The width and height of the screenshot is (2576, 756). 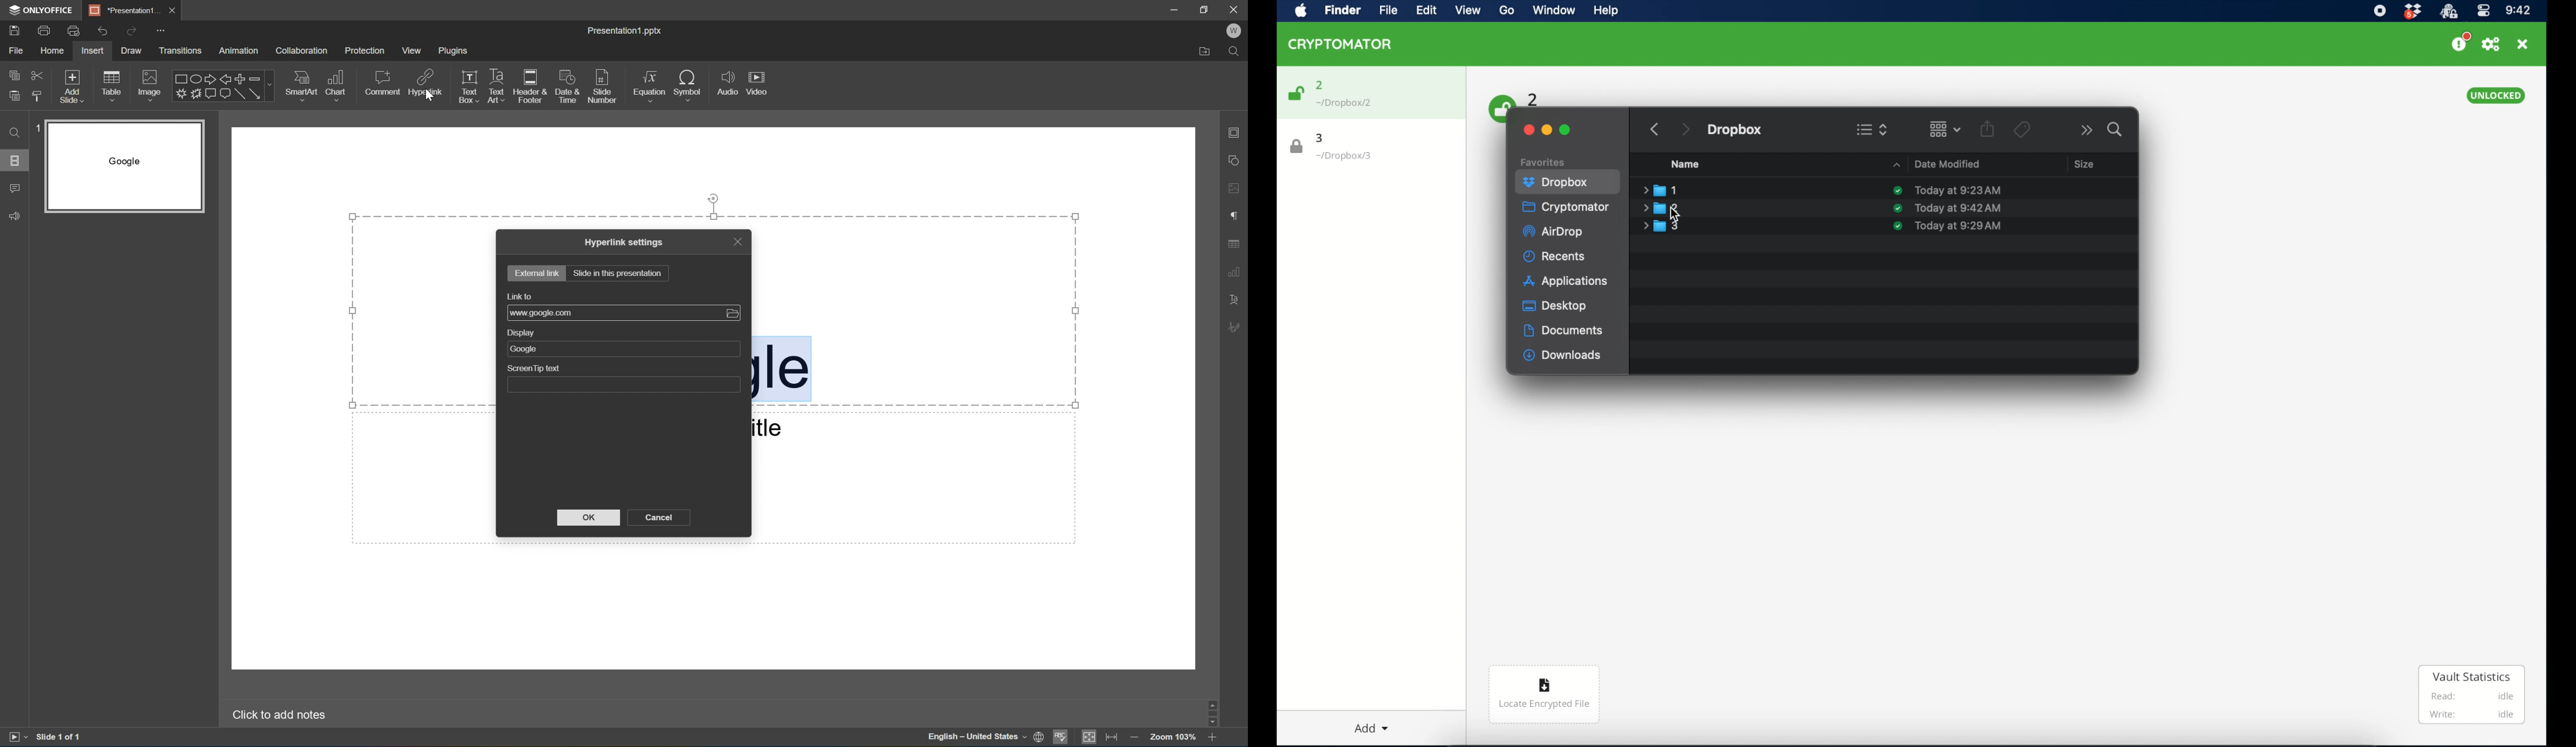 What do you see at coordinates (412, 51) in the screenshot?
I see `View` at bounding box center [412, 51].